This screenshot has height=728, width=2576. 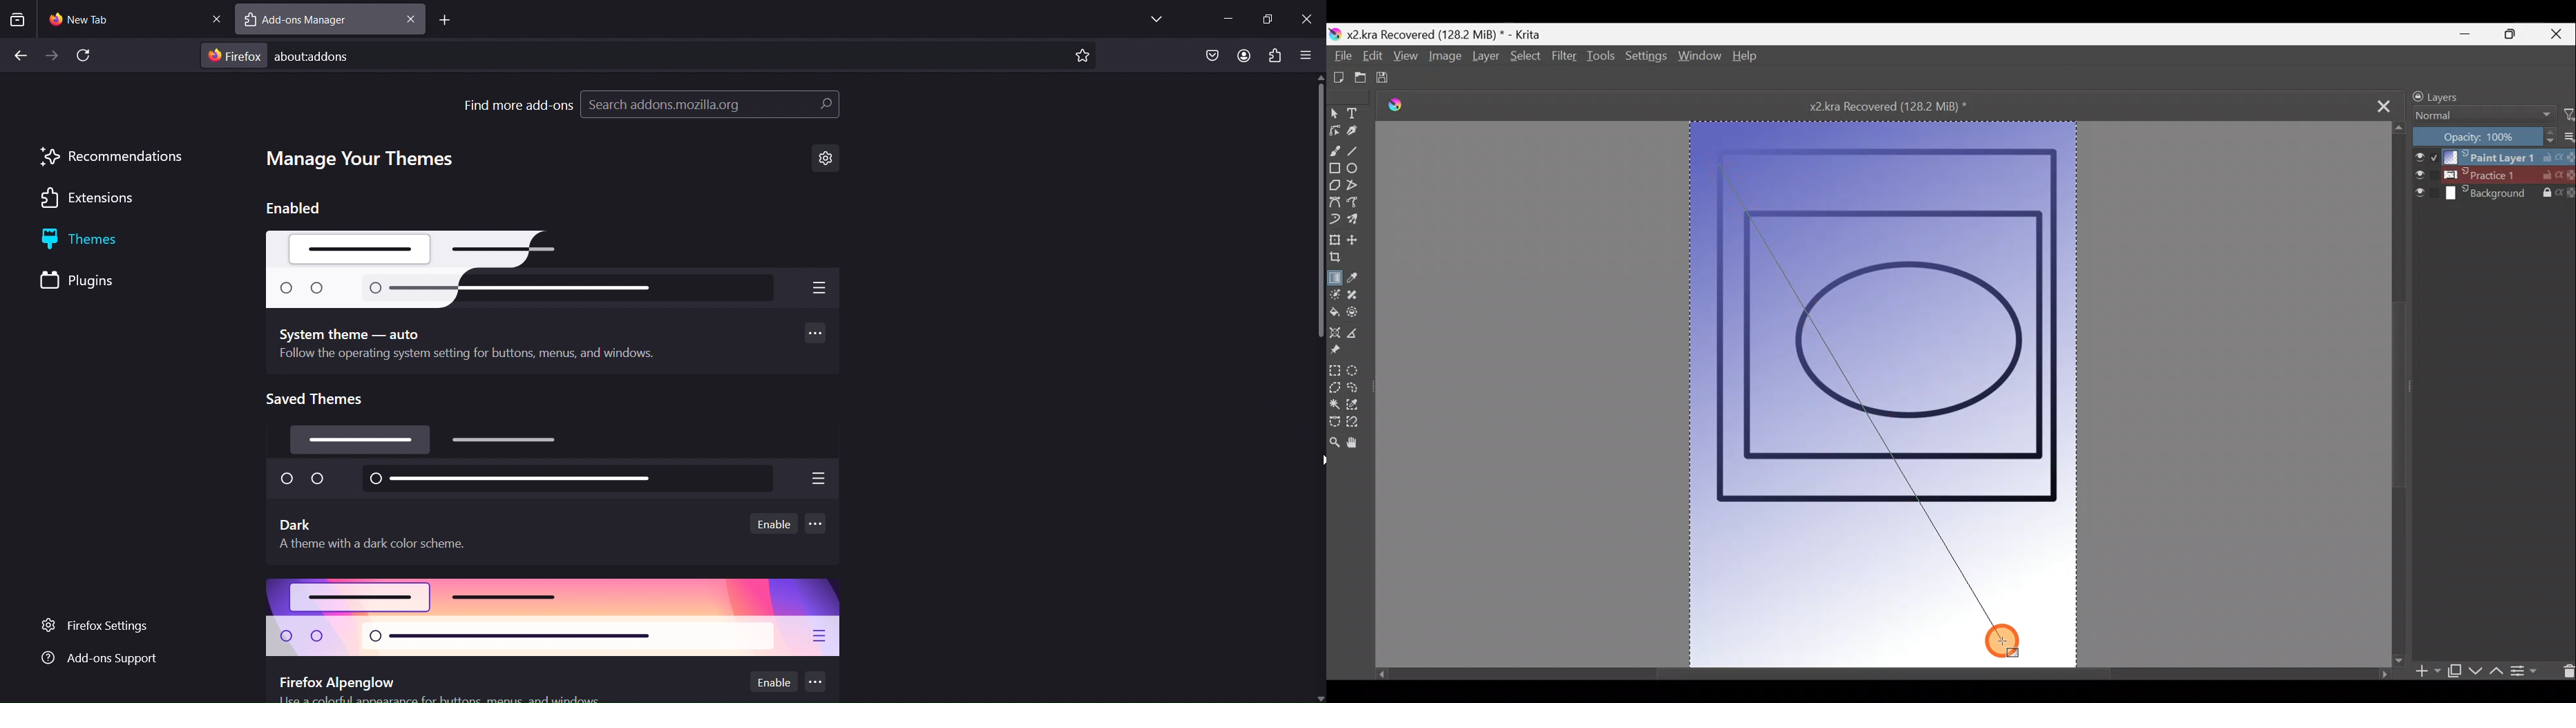 I want to click on Bezier curve selection tool, so click(x=1334, y=423).